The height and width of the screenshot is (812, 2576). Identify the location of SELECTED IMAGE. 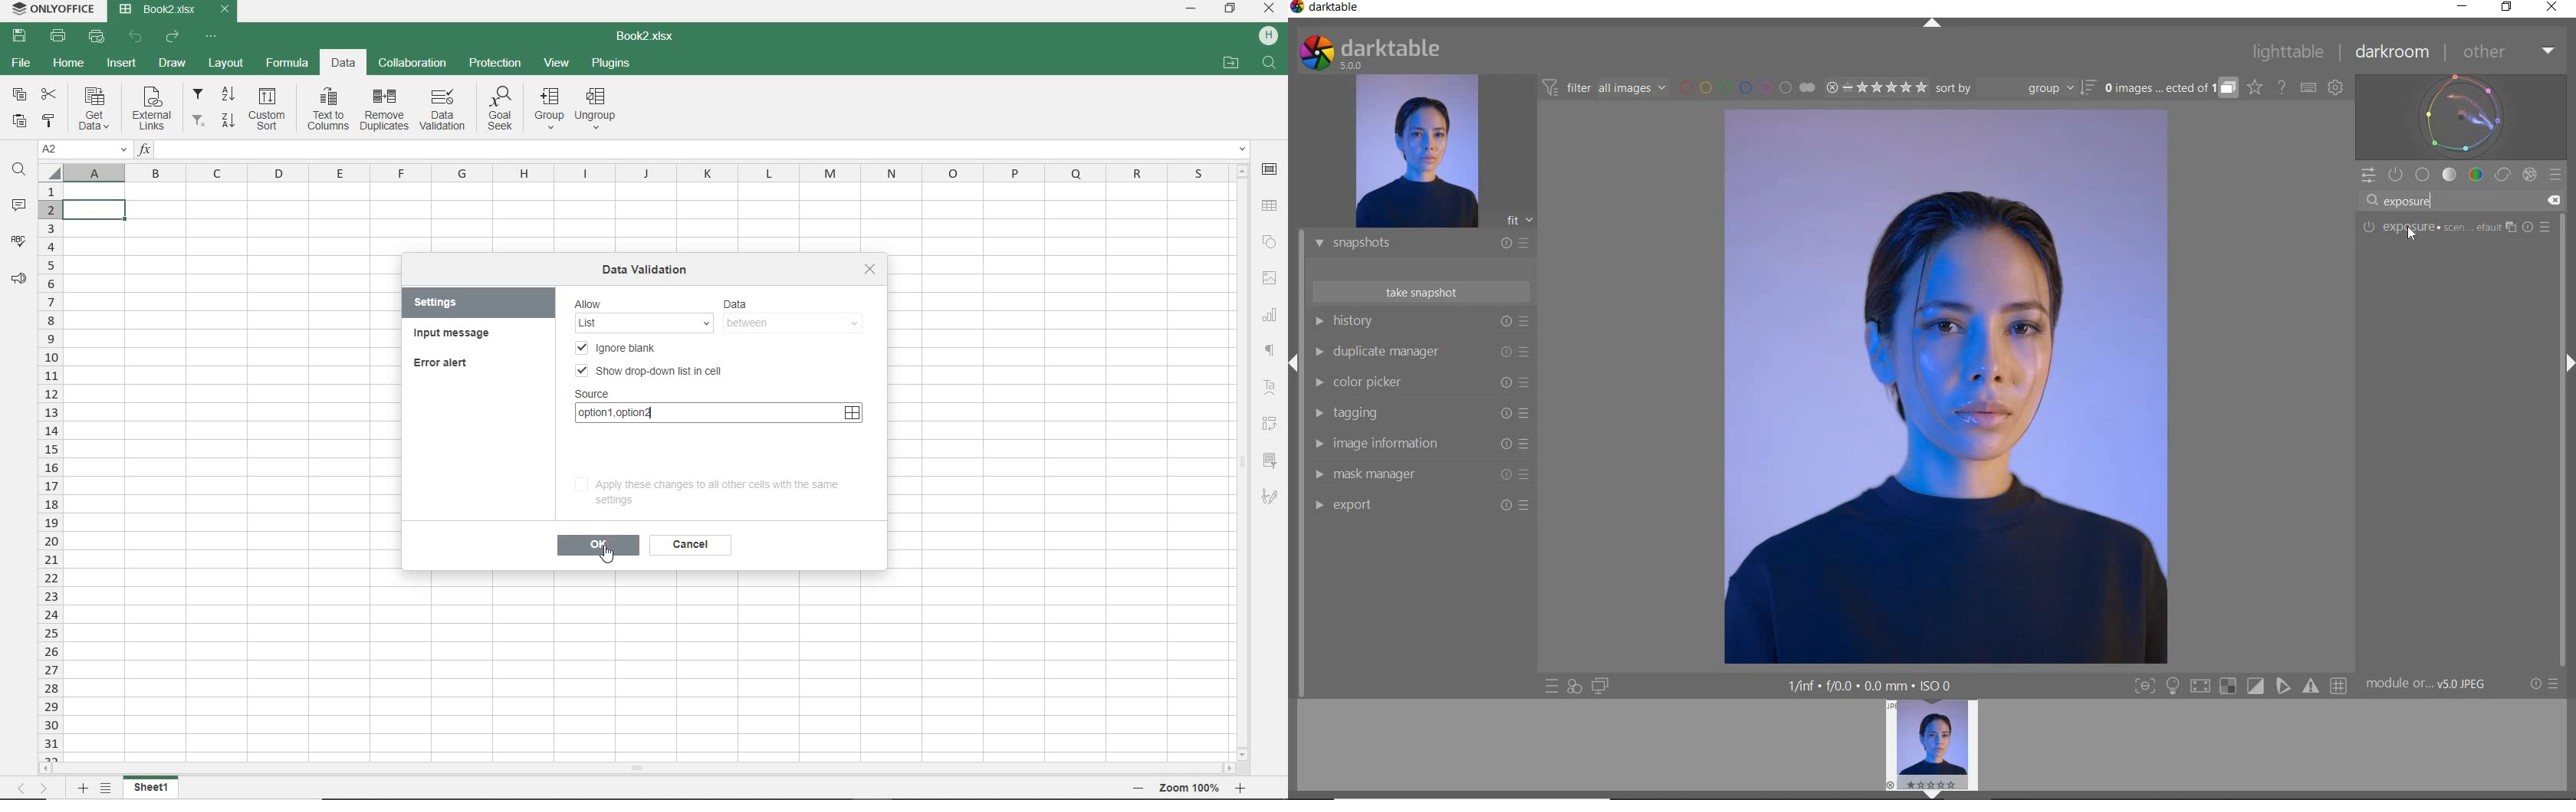
(1944, 386).